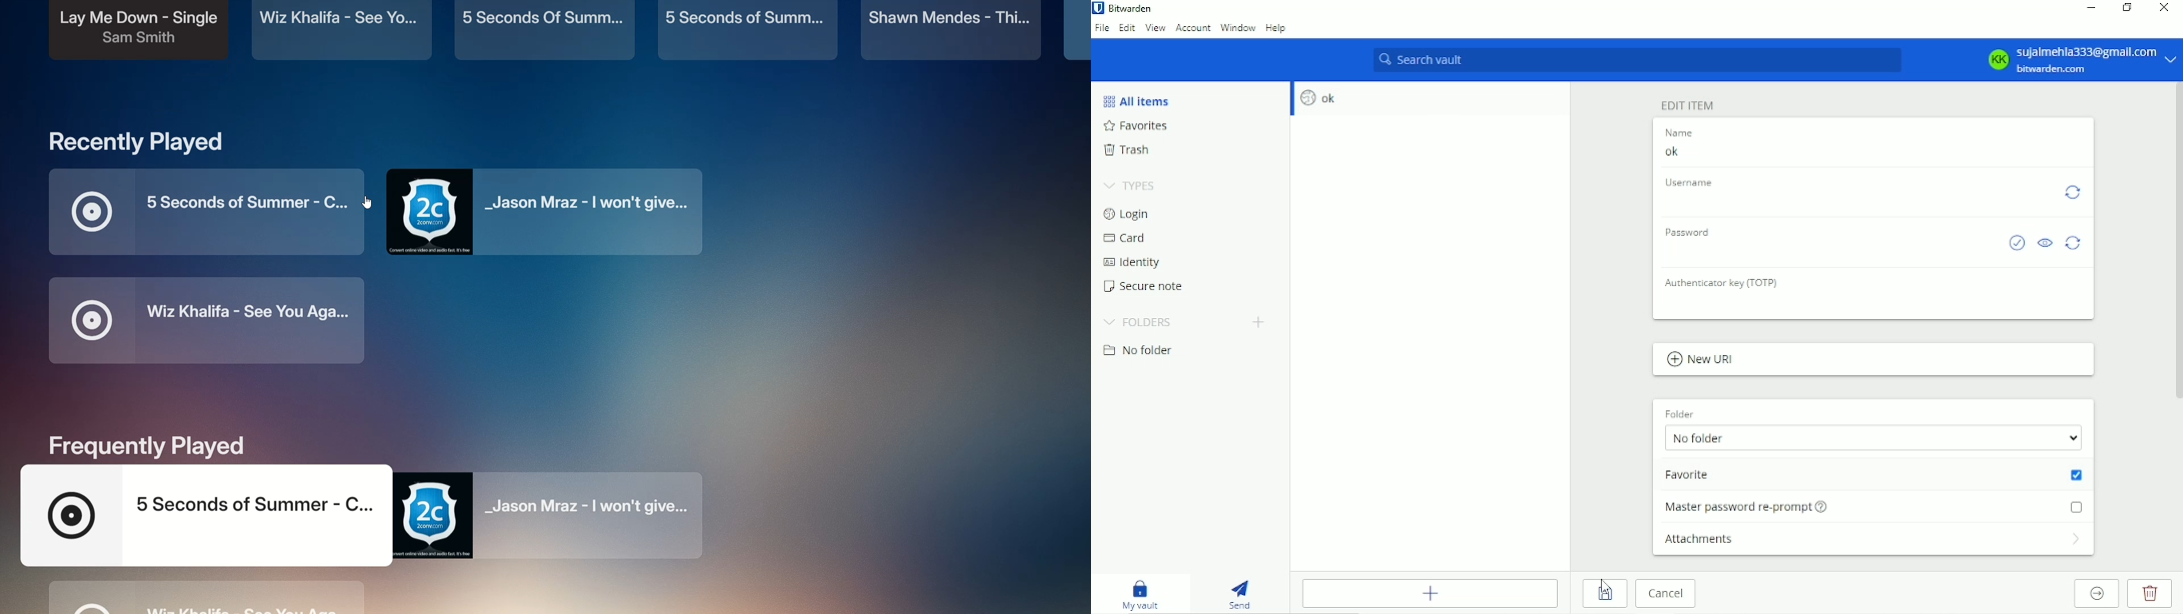 Image resolution: width=2184 pixels, height=616 pixels. What do you see at coordinates (1156, 29) in the screenshot?
I see `View` at bounding box center [1156, 29].